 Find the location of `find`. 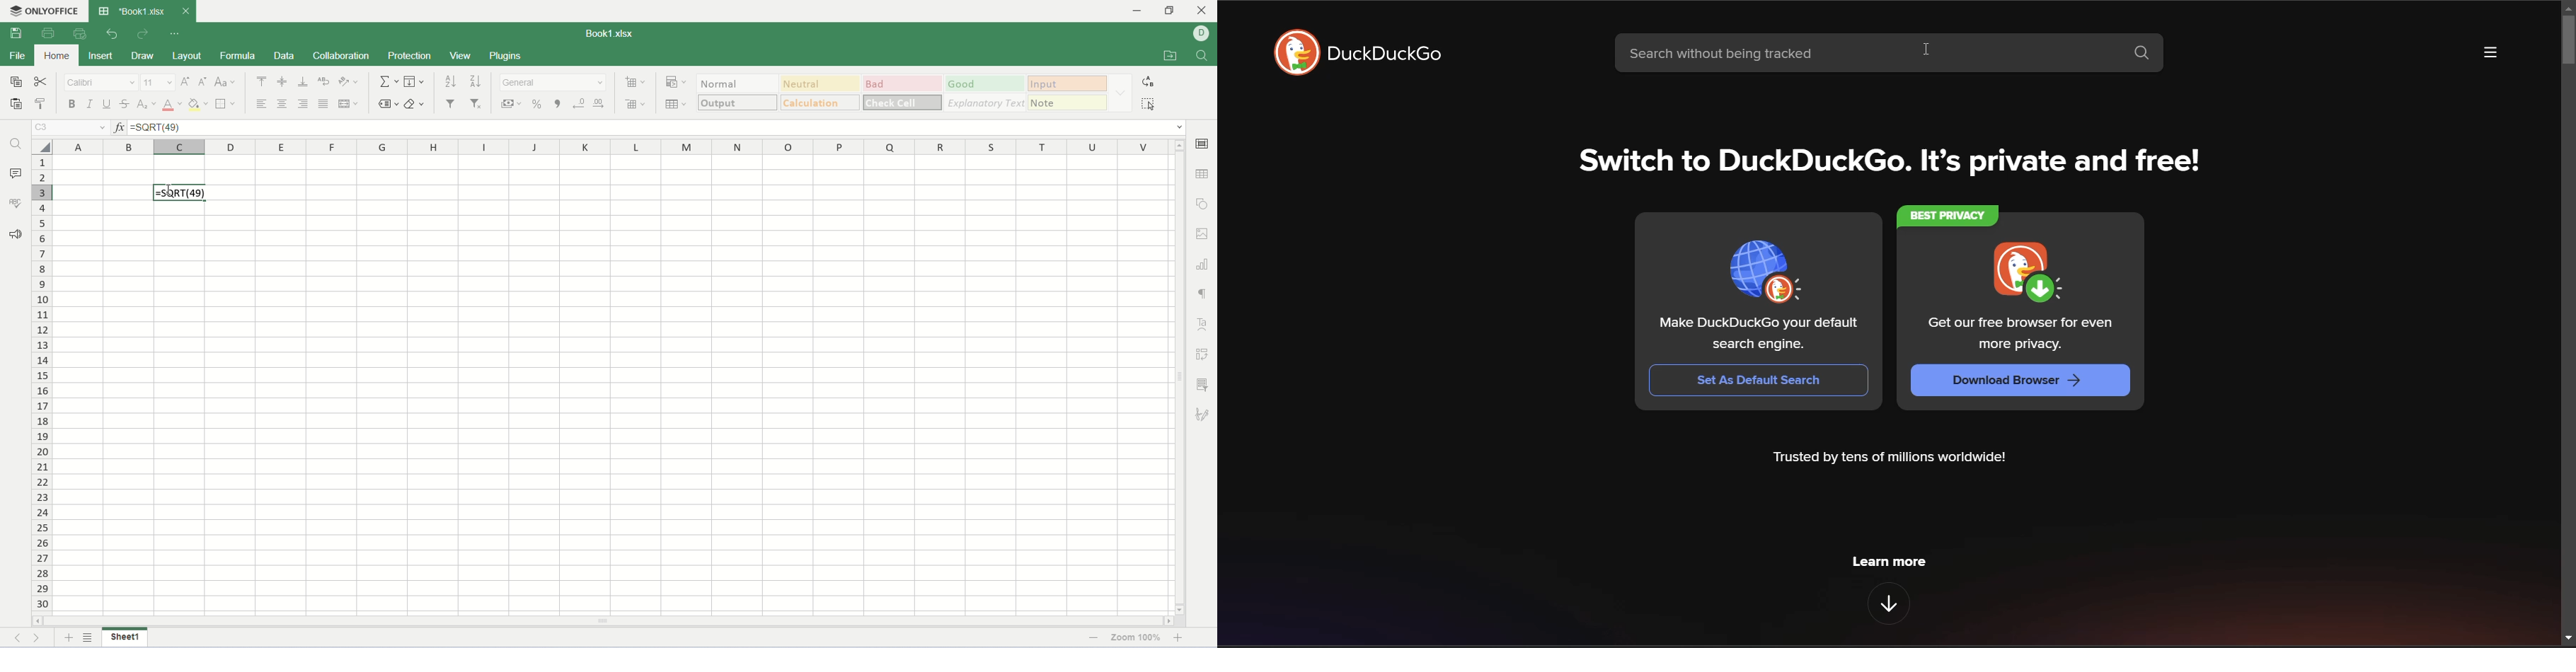

find is located at coordinates (1205, 56).